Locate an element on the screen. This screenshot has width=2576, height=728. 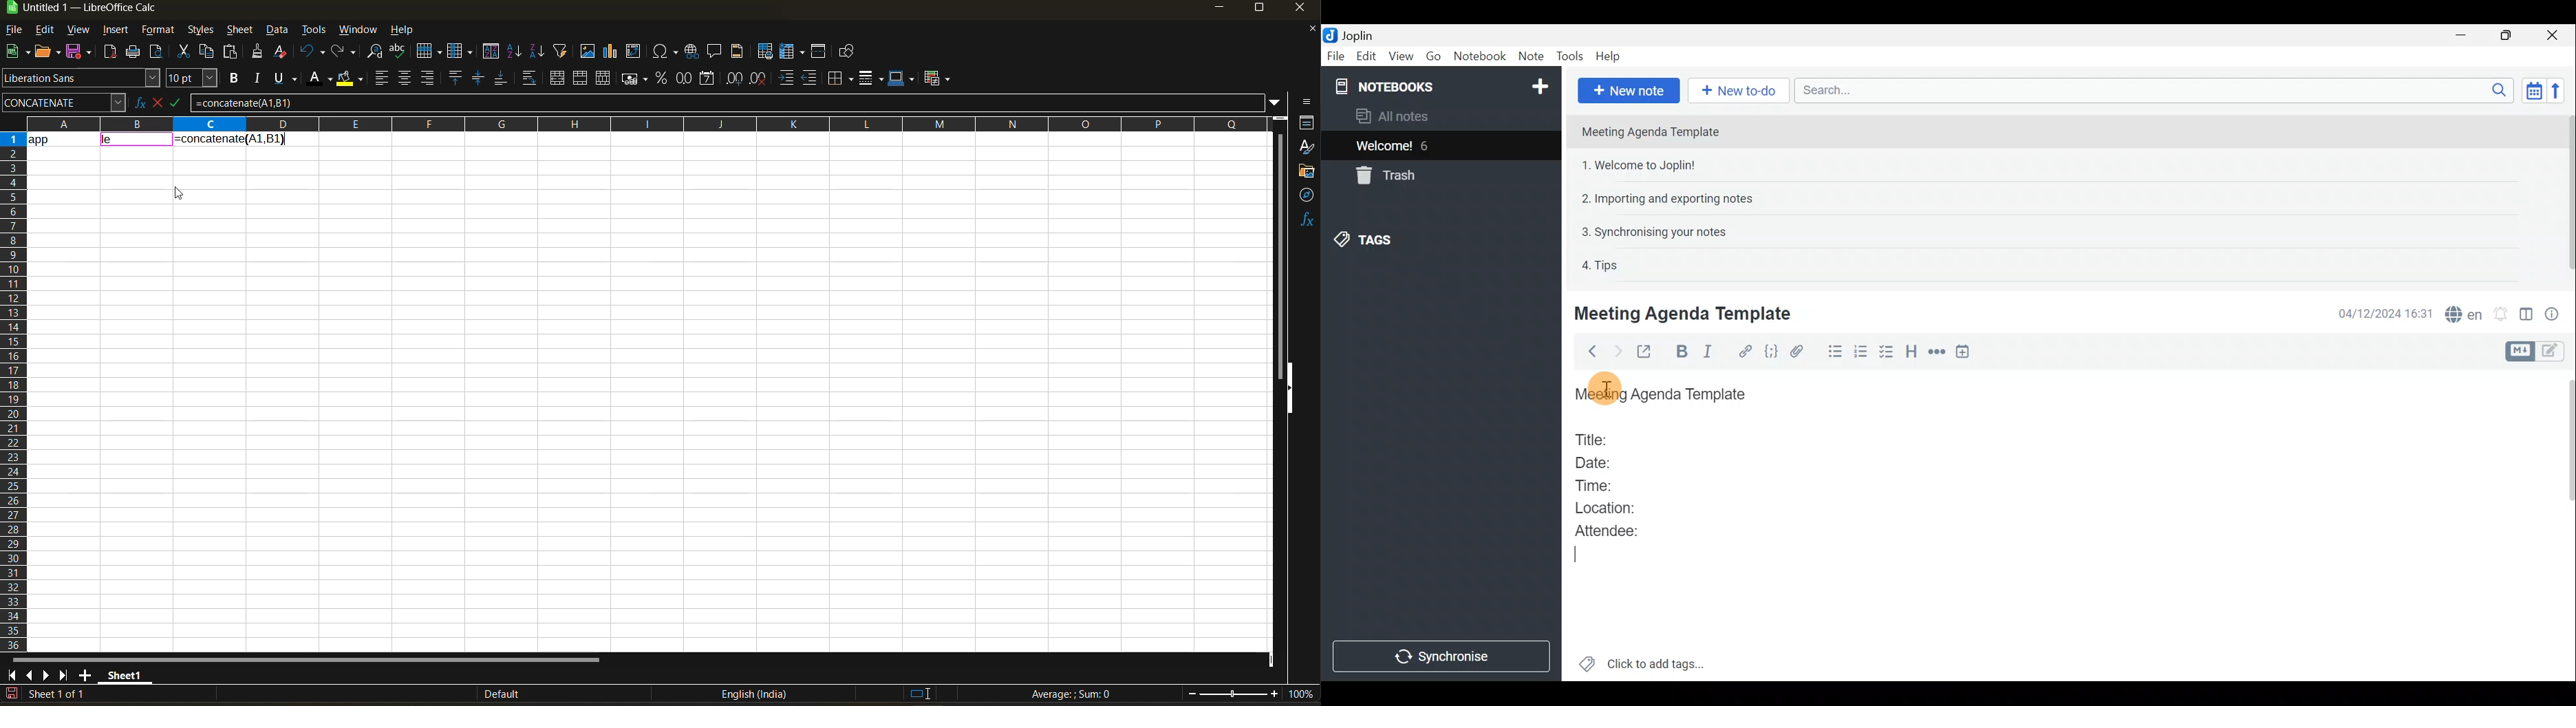
close is located at coordinates (1304, 10).